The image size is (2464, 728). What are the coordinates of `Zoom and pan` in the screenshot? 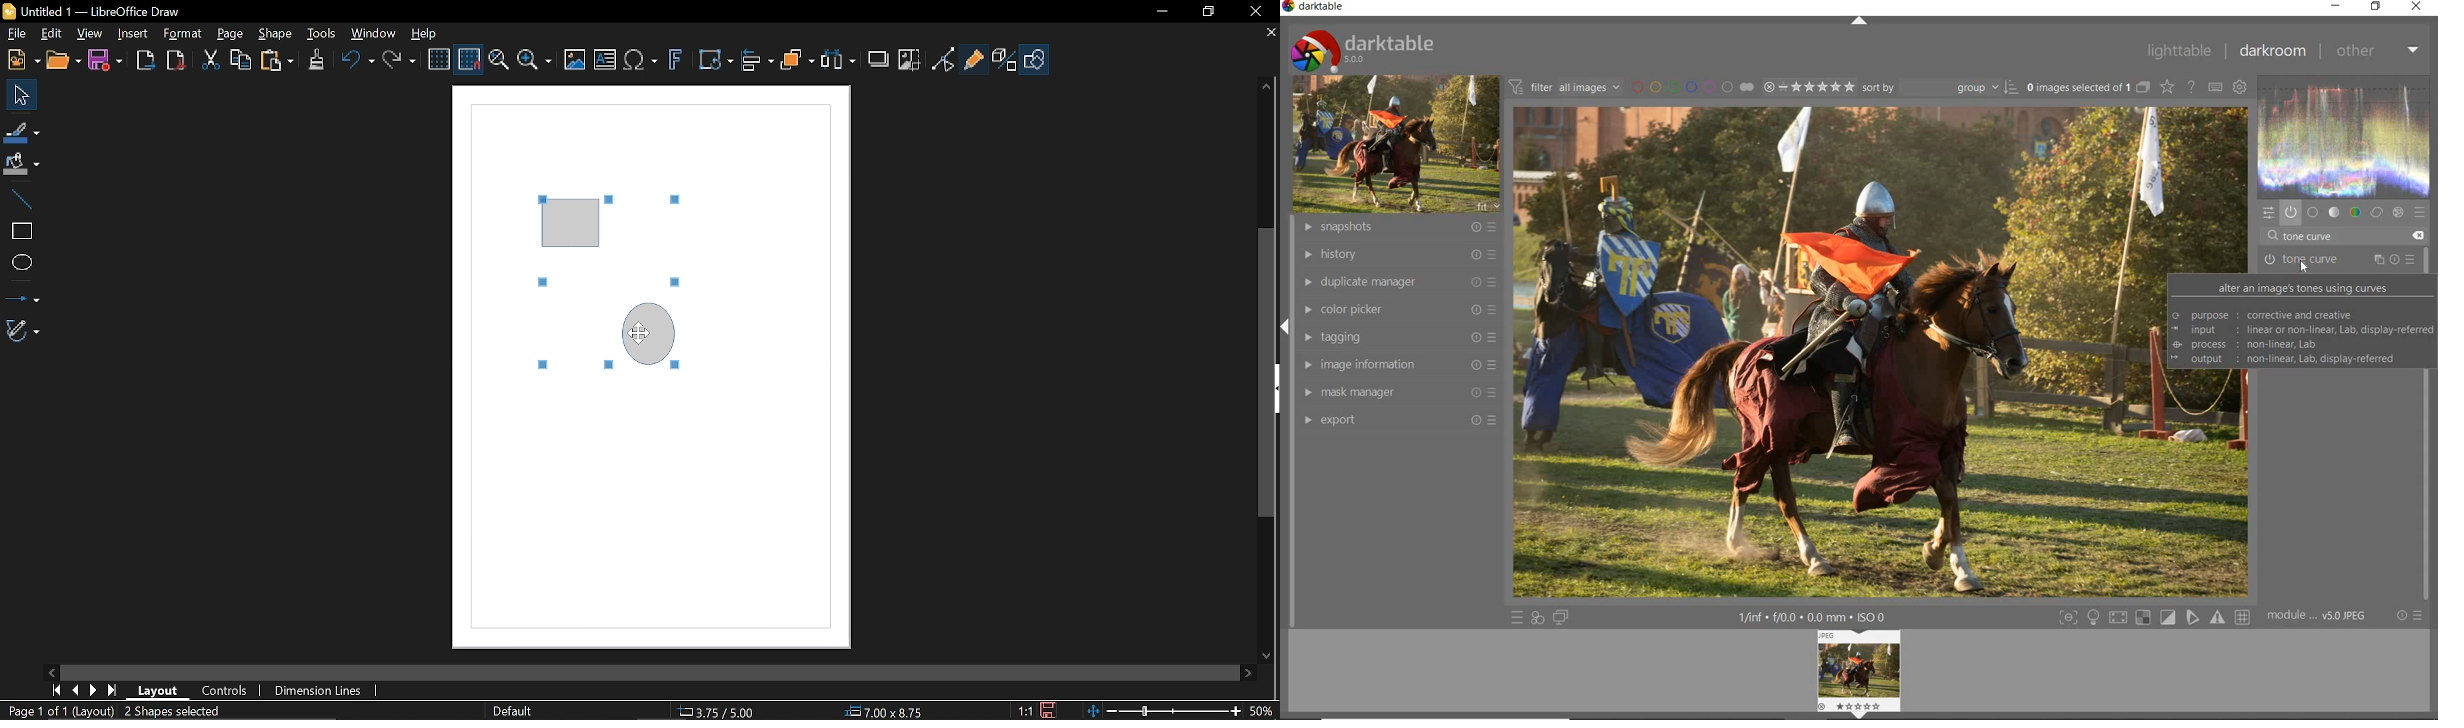 It's located at (498, 60).